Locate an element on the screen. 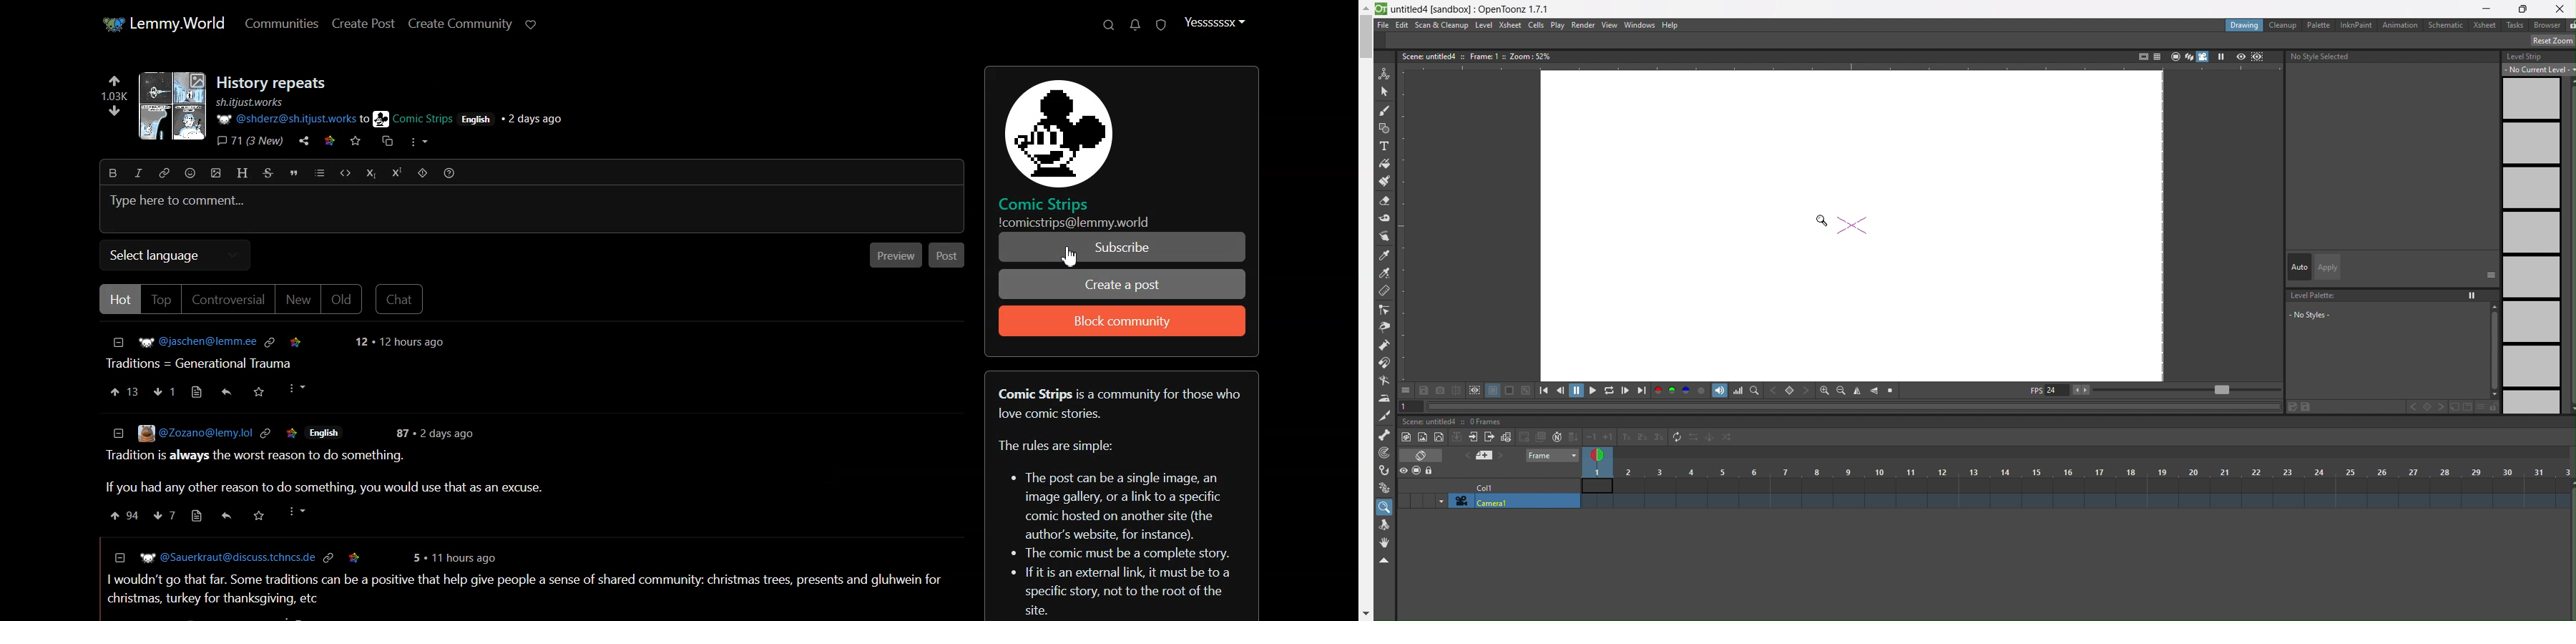 This screenshot has width=2576, height=644. inknpaint is located at coordinates (2356, 25).